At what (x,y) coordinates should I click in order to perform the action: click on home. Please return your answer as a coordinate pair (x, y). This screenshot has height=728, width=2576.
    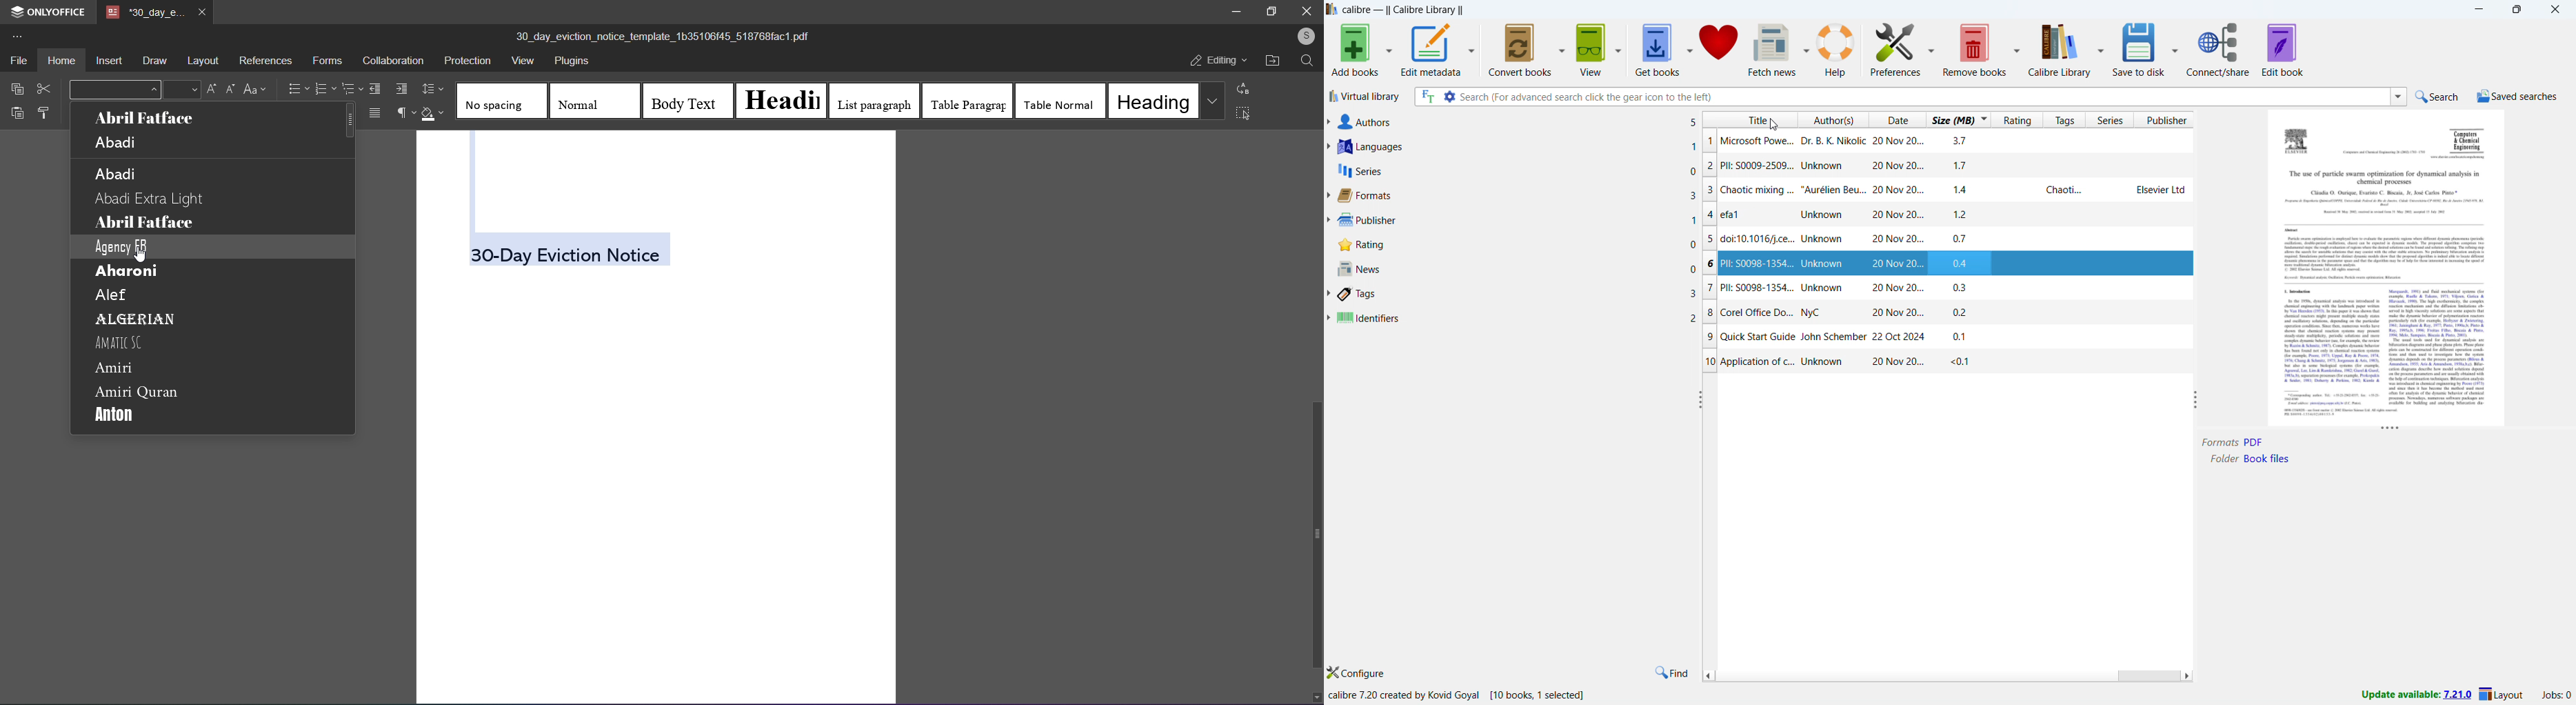
    Looking at the image, I should click on (61, 59).